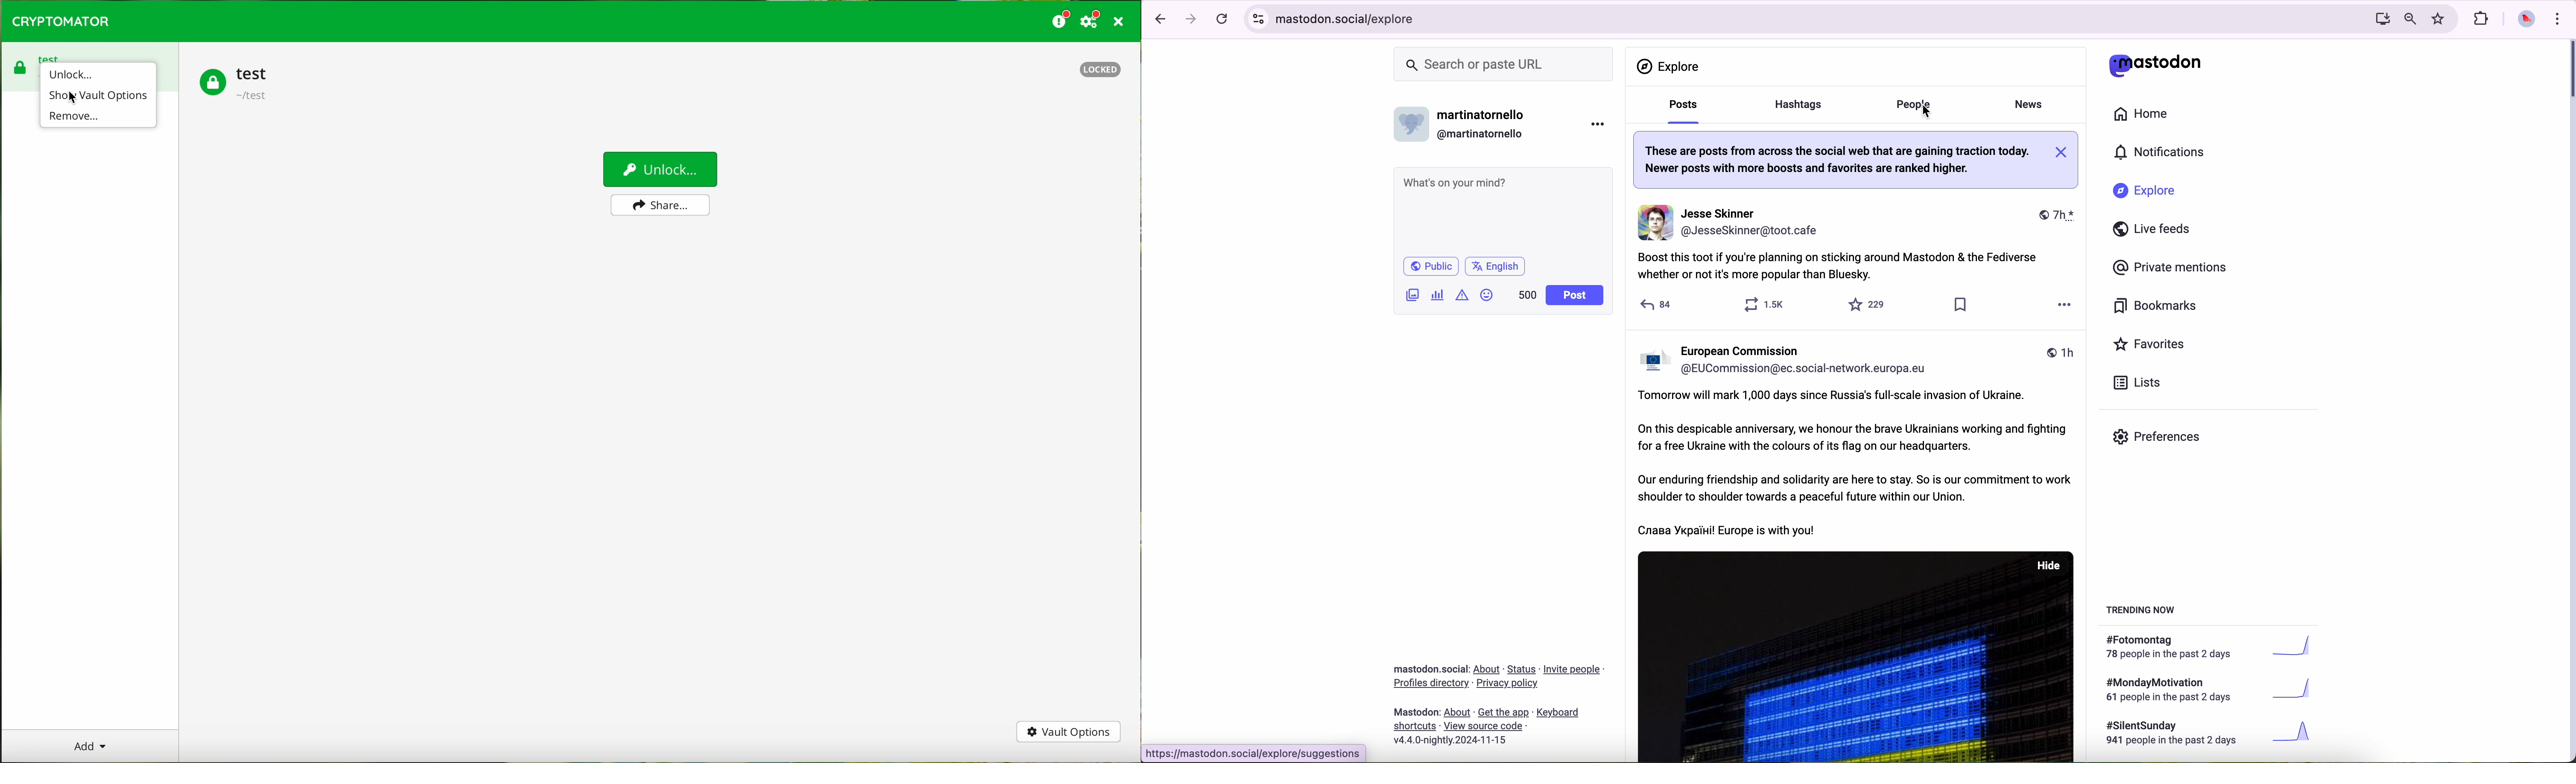 Image resolution: width=2576 pixels, height=784 pixels. What do you see at coordinates (1061, 20) in the screenshot?
I see `donate` at bounding box center [1061, 20].